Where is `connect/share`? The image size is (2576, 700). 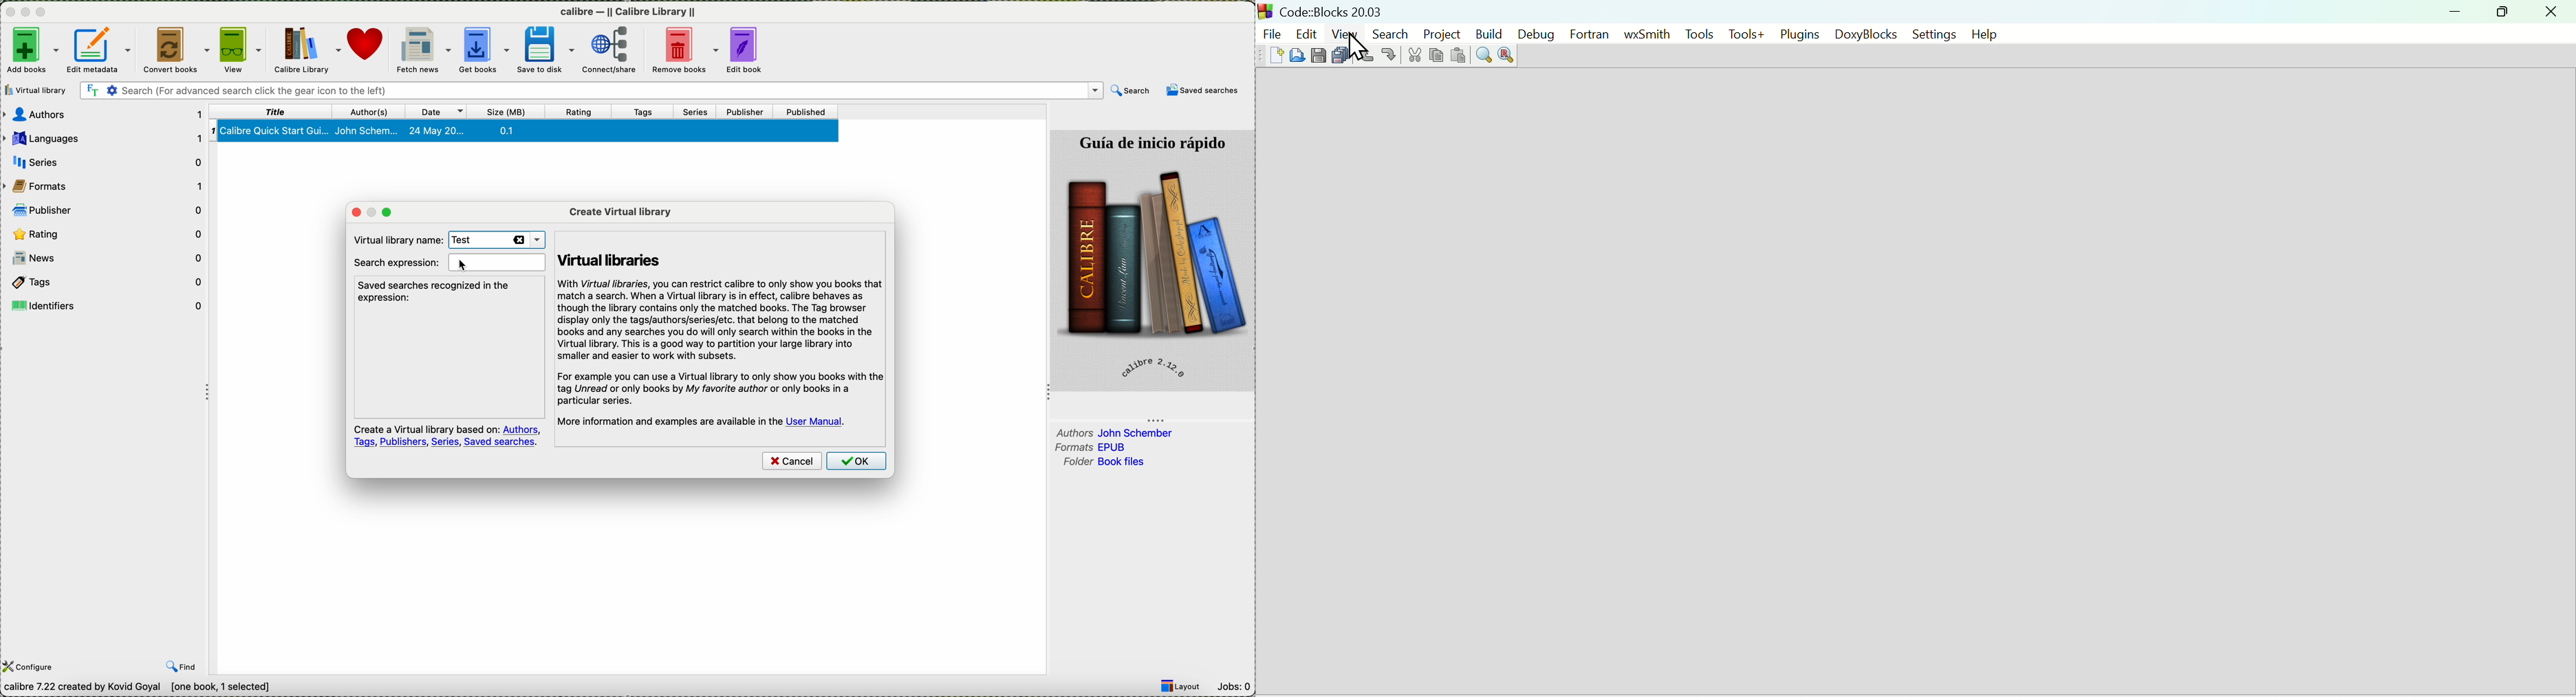 connect/share is located at coordinates (615, 51).